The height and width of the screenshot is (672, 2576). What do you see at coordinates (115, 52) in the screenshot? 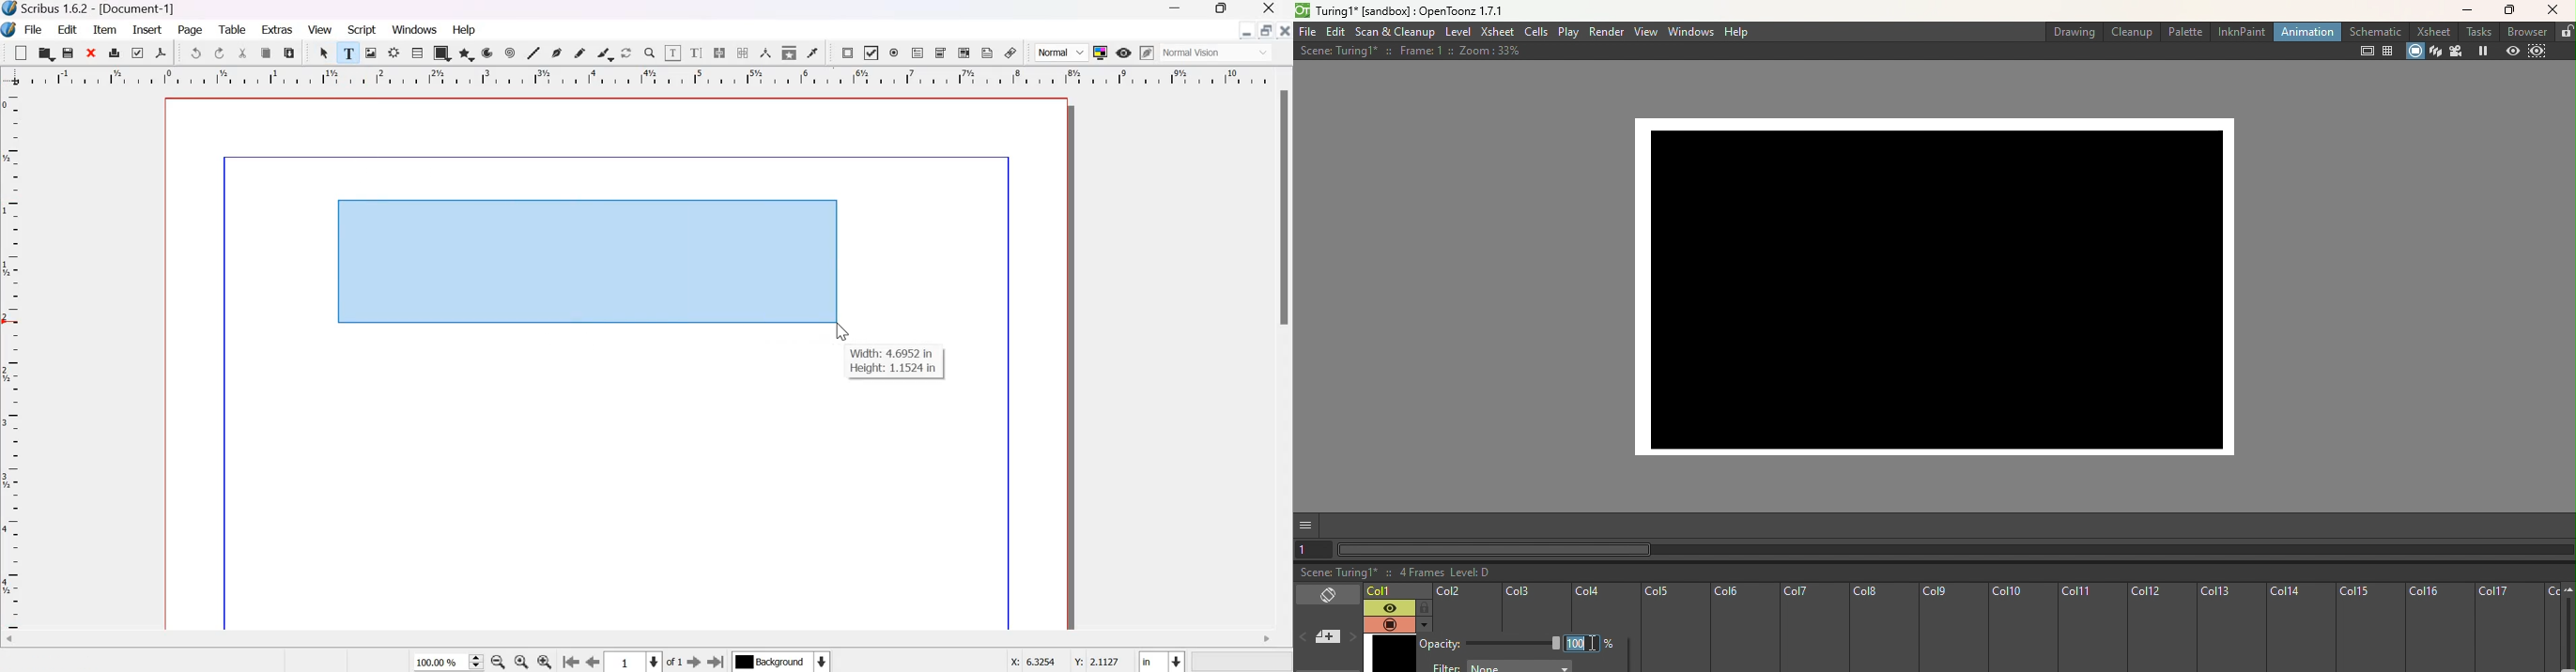
I see `print` at bounding box center [115, 52].